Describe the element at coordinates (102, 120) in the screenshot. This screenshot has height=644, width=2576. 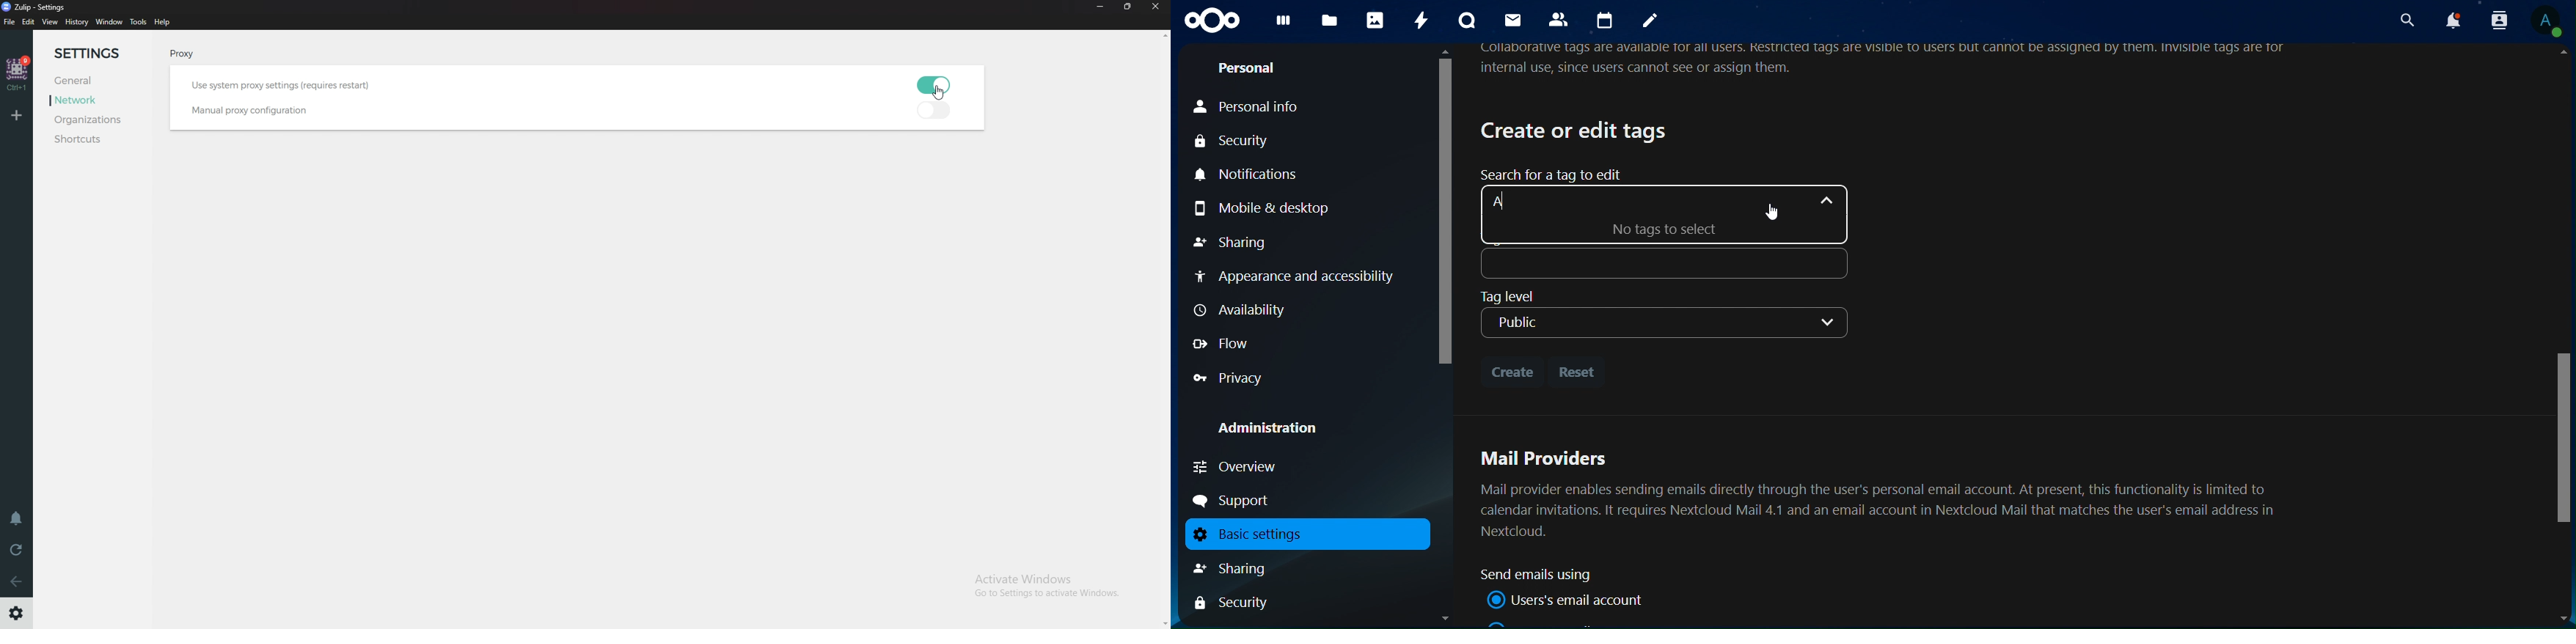
I see `Organizations` at that location.